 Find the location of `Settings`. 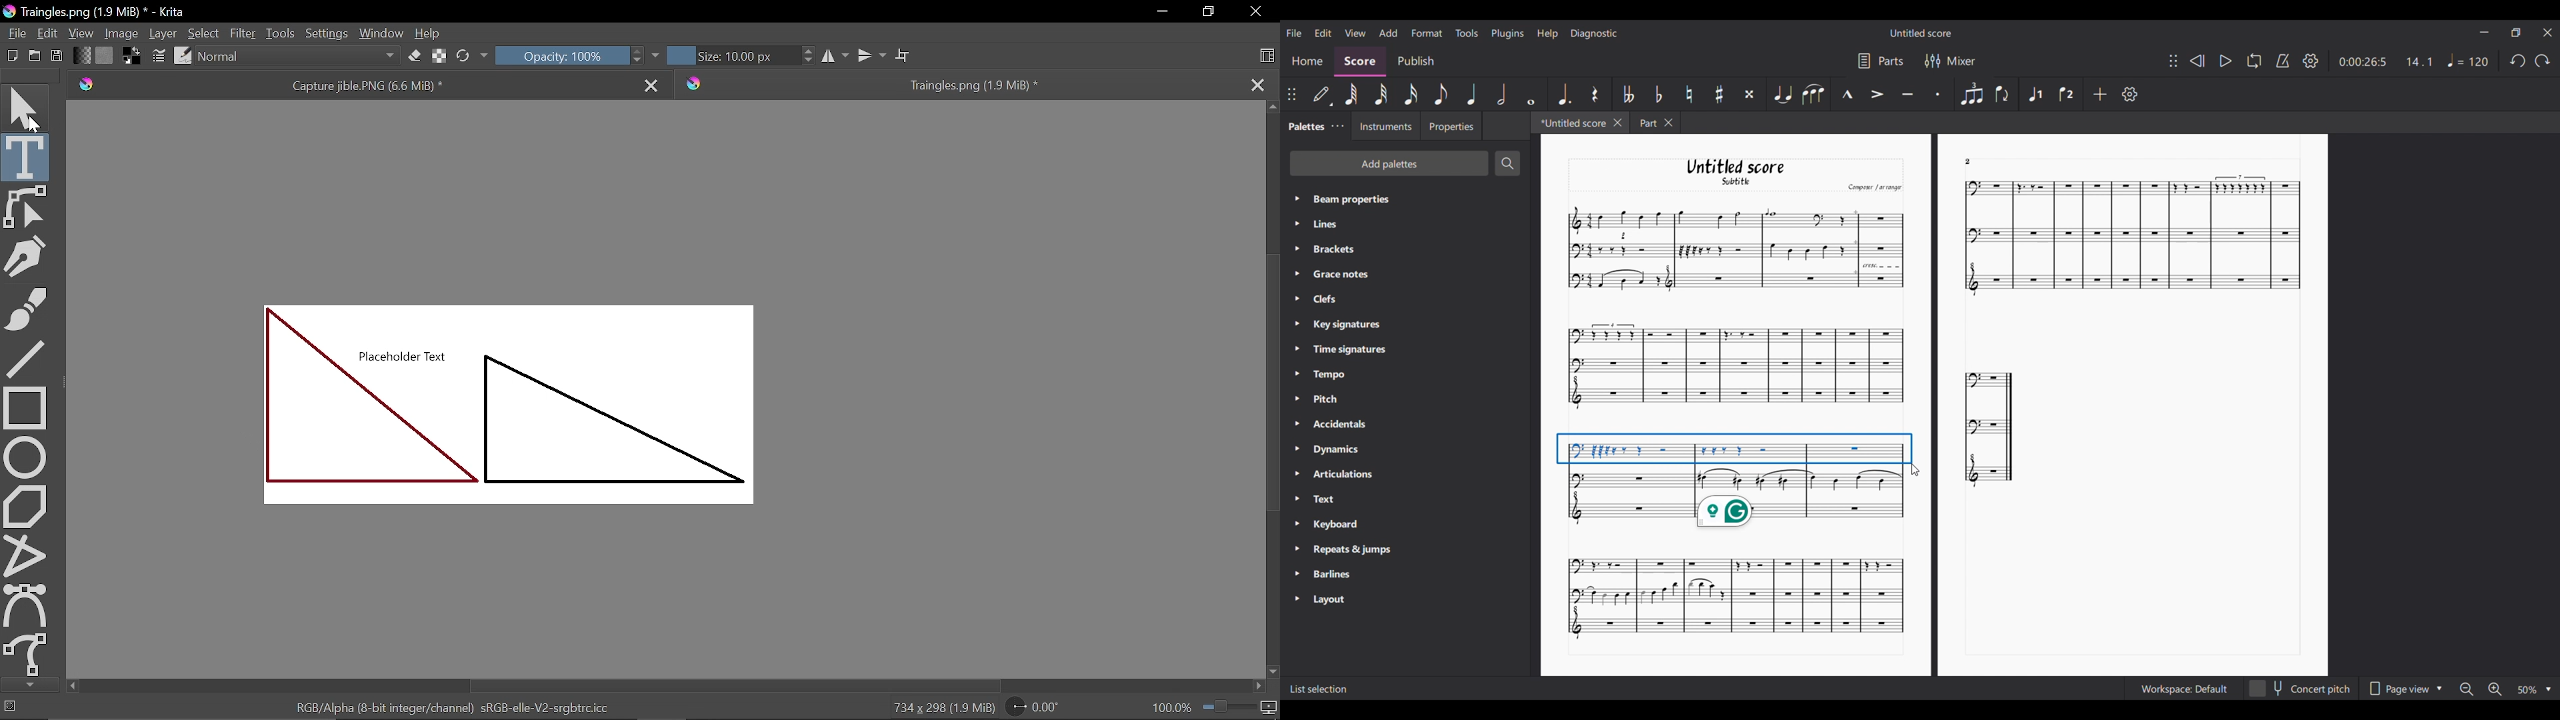

Settings is located at coordinates (2130, 94).